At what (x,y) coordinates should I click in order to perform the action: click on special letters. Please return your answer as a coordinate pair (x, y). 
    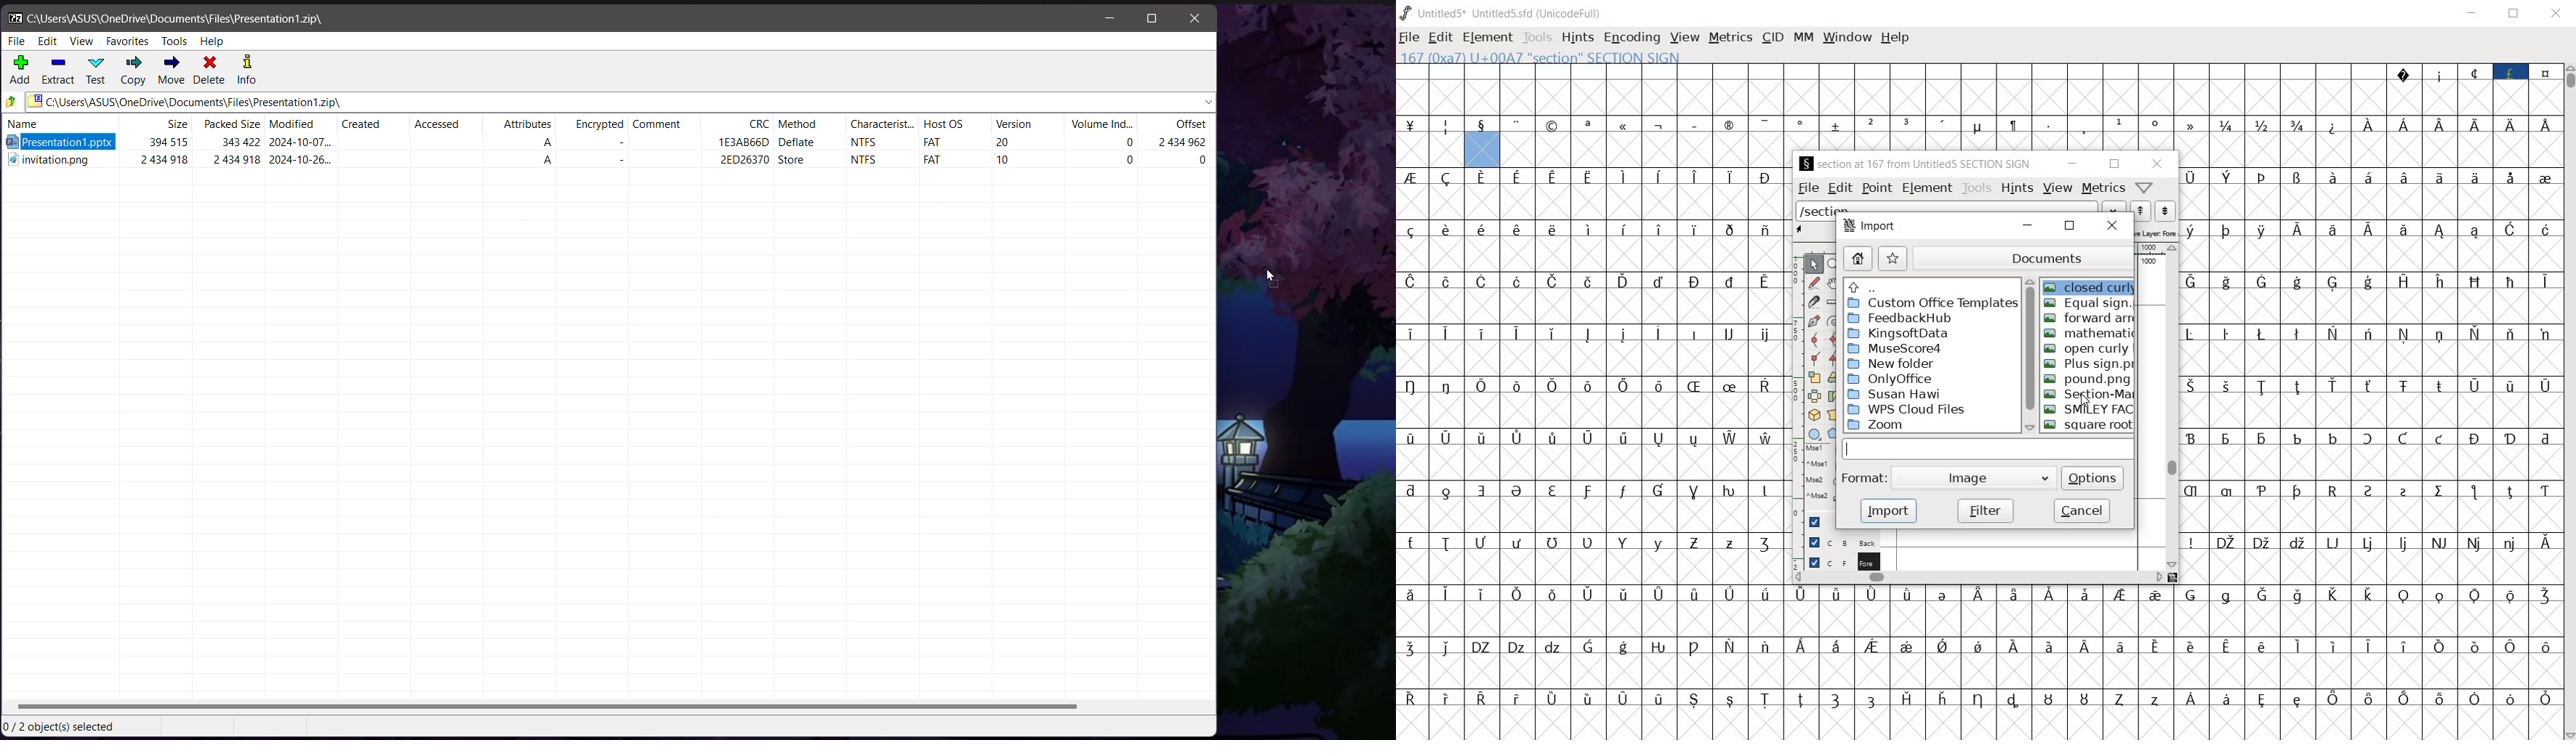
    Looking at the image, I should click on (2369, 229).